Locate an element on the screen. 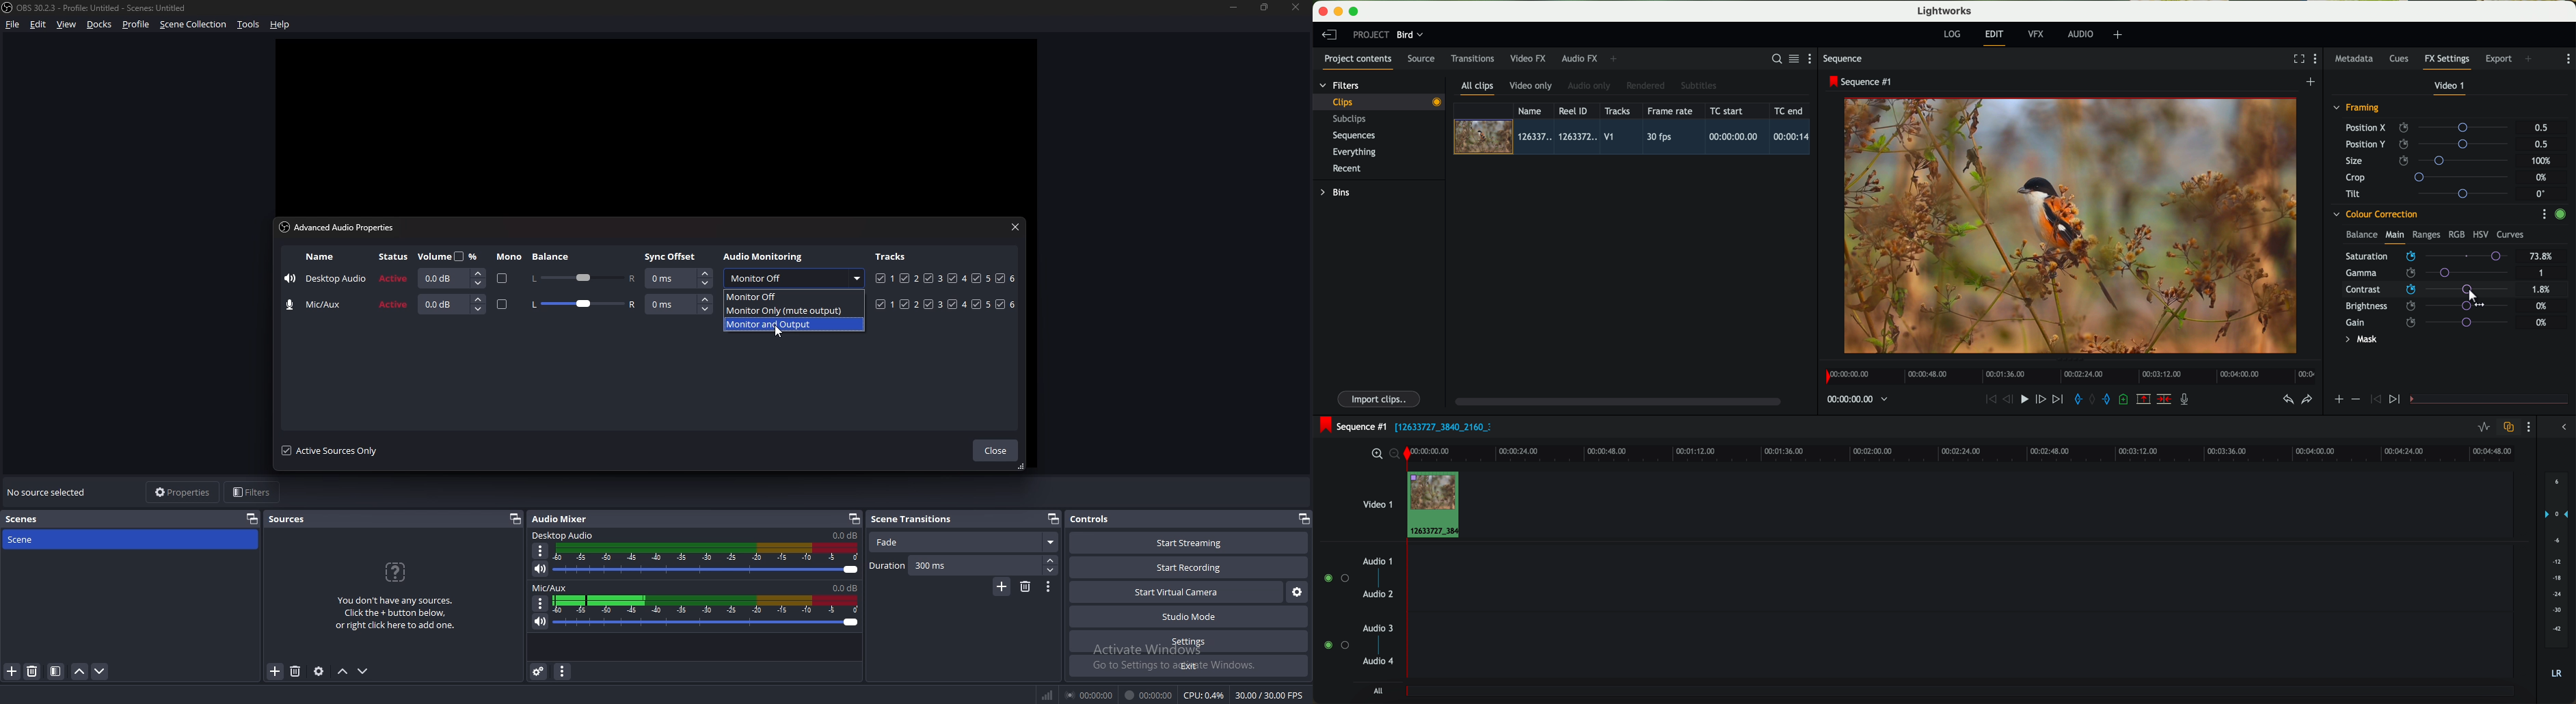 Image resolution: width=2576 pixels, height=728 pixels. curves is located at coordinates (2511, 235).